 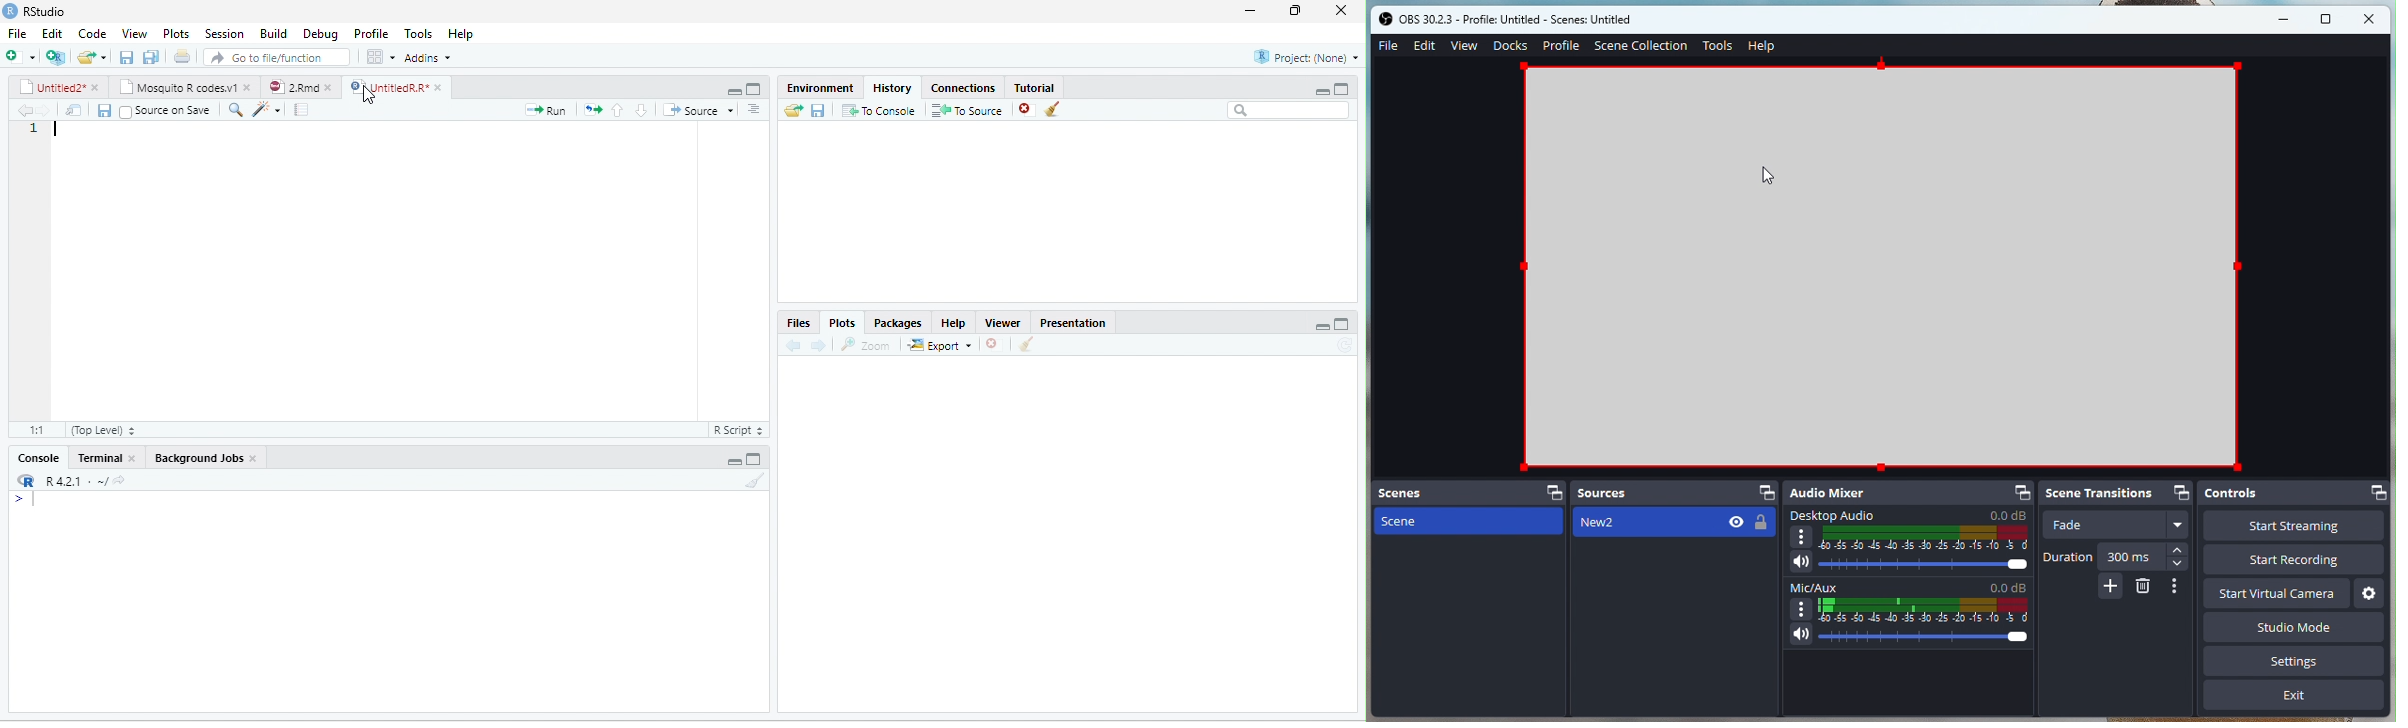 What do you see at coordinates (295, 86) in the screenshot?
I see `2Rnd` at bounding box center [295, 86].